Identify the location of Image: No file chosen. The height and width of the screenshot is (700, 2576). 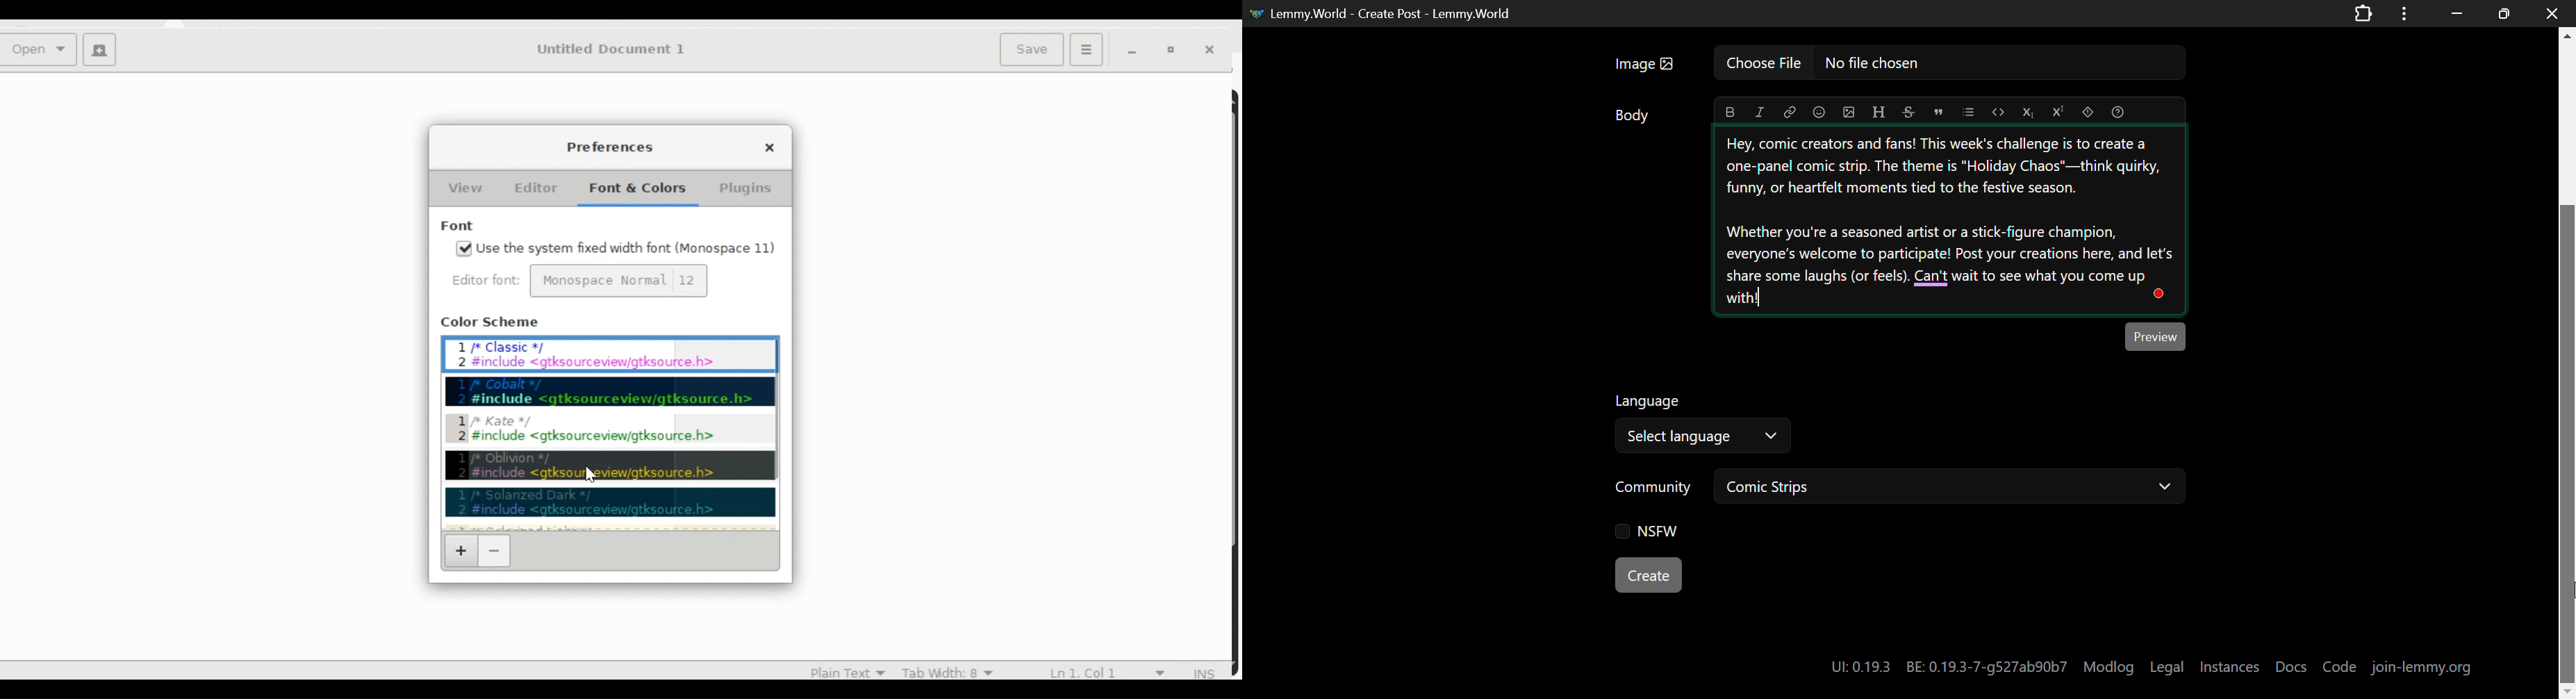
(1895, 67).